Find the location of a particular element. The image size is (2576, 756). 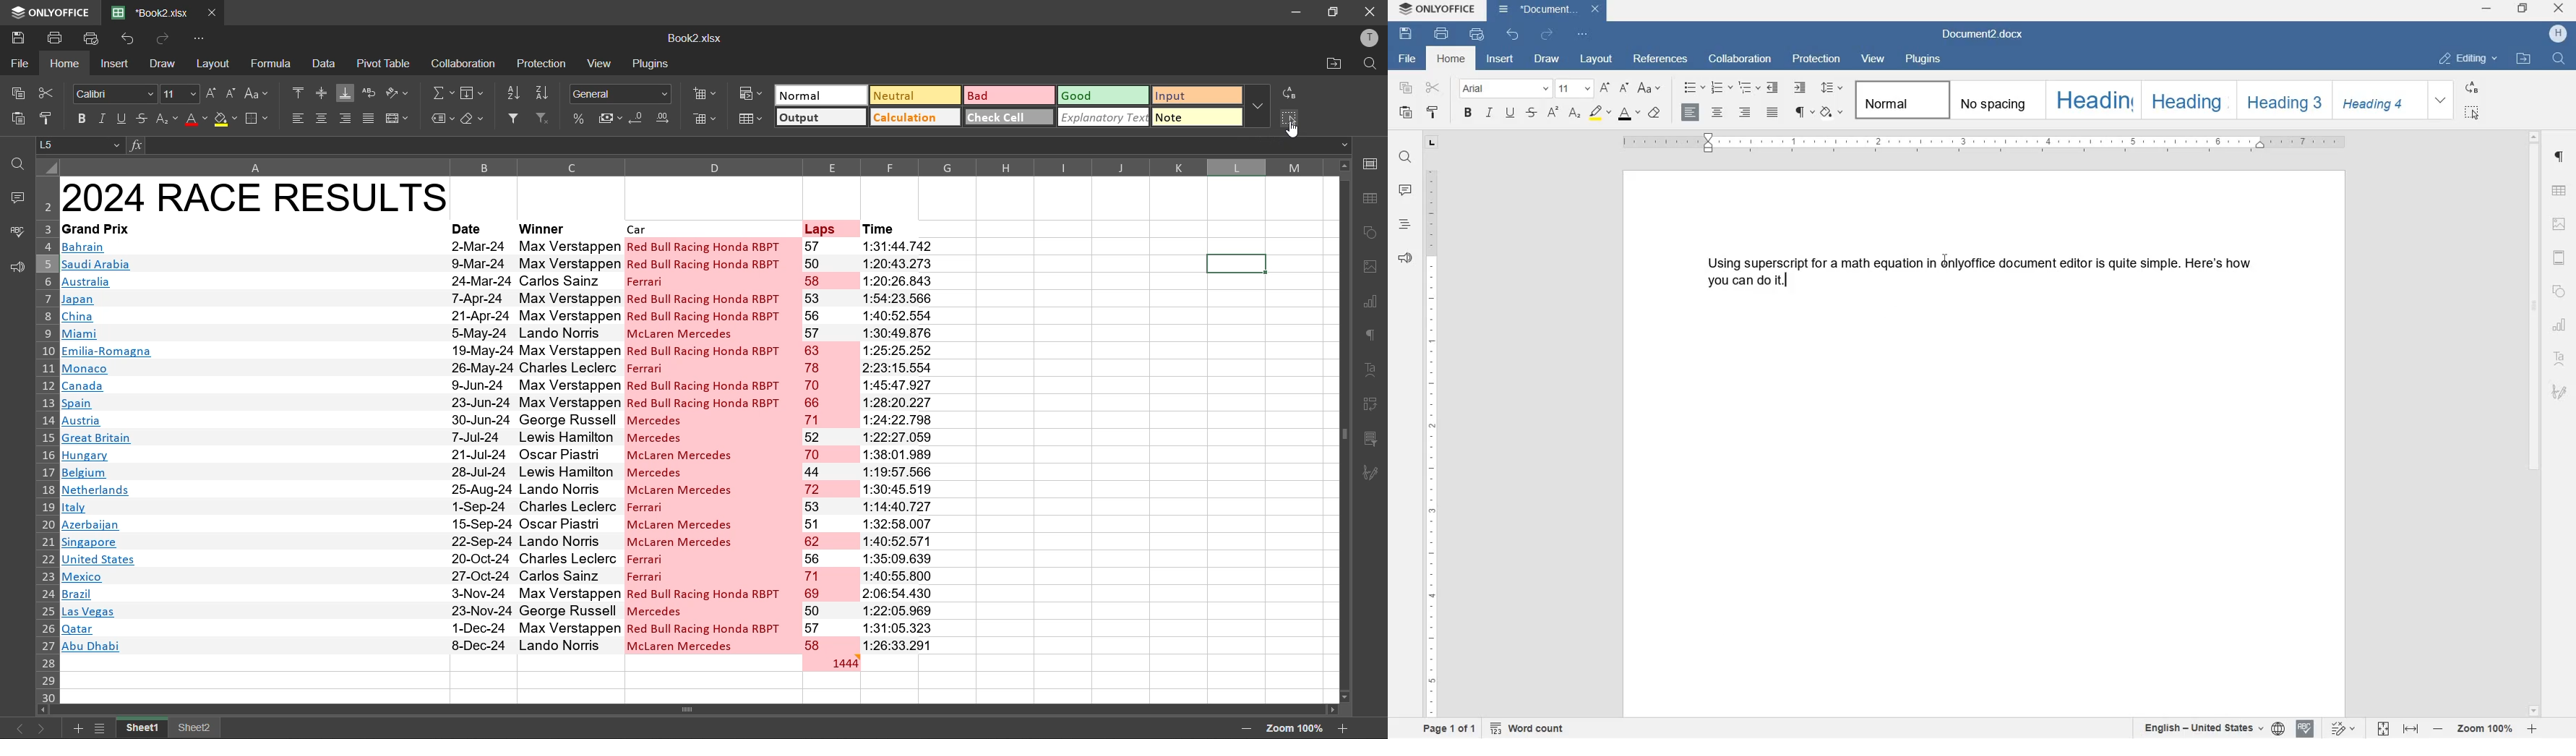

chart is located at coordinates (2561, 325).